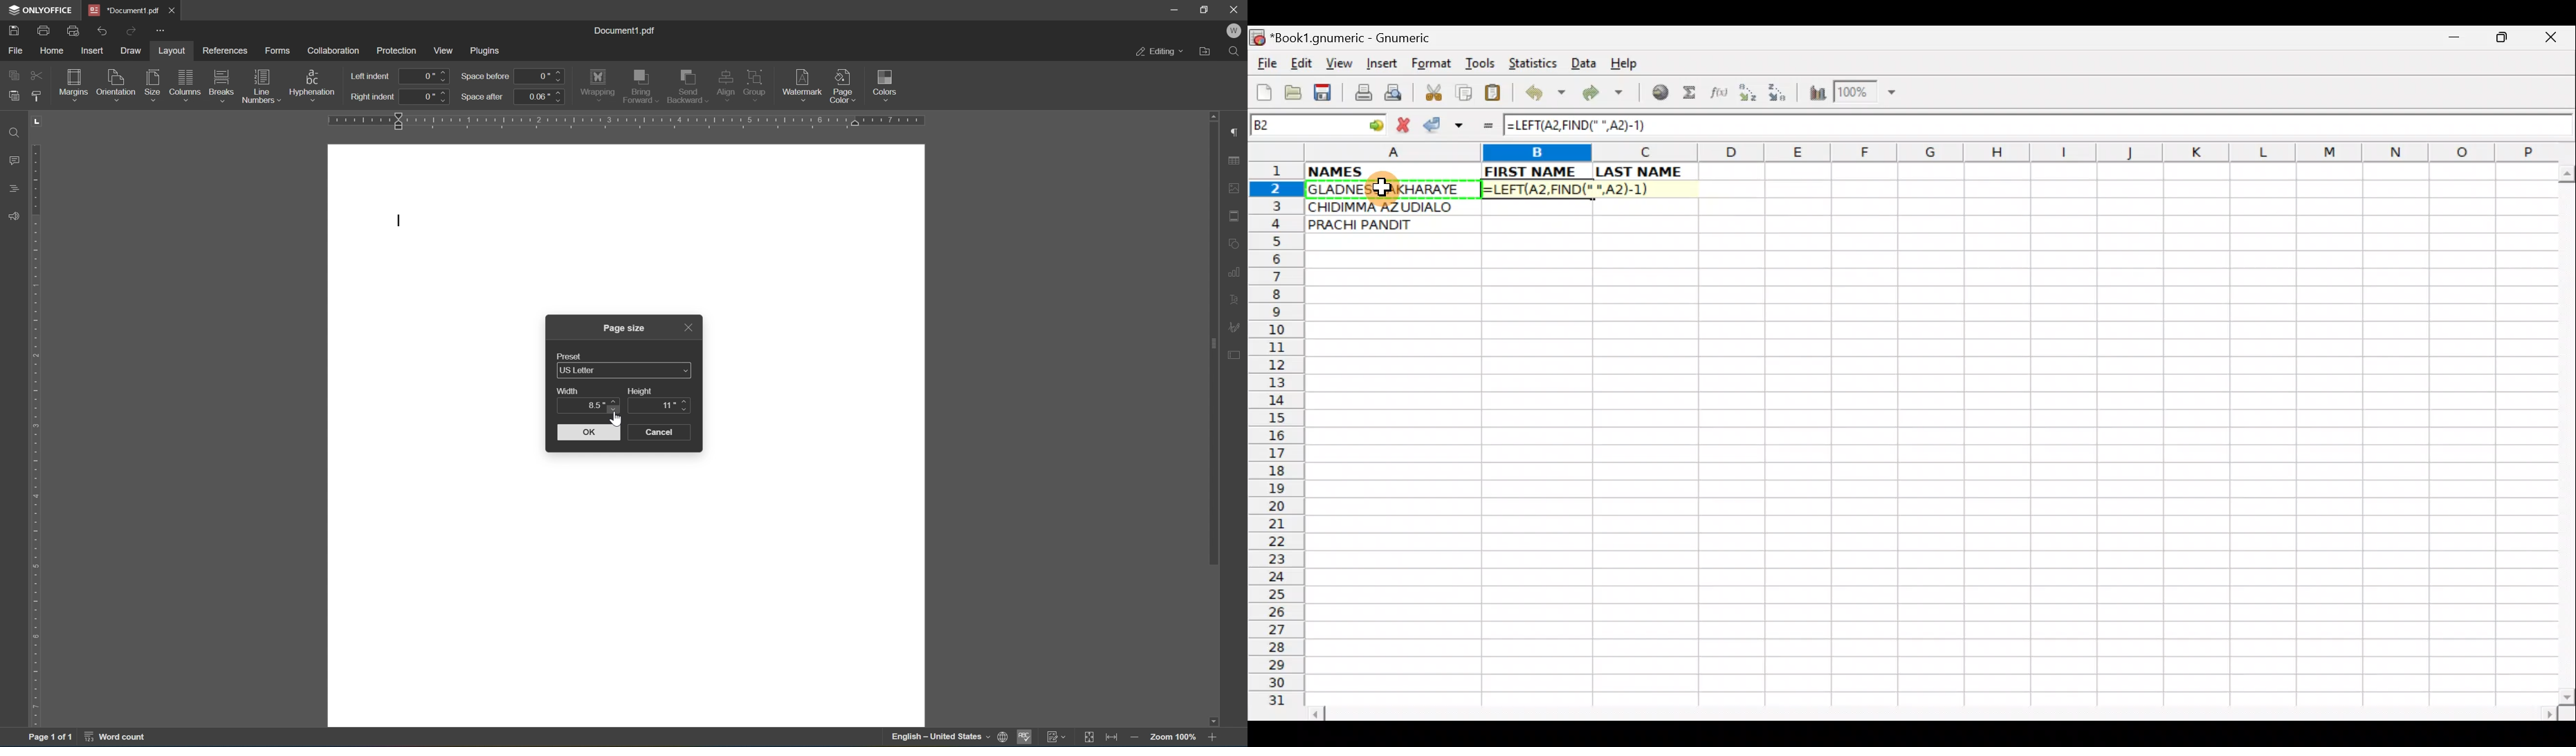 The height and width of the screenshot is (756, 2576). I want to click on headings, so click(11, 190).